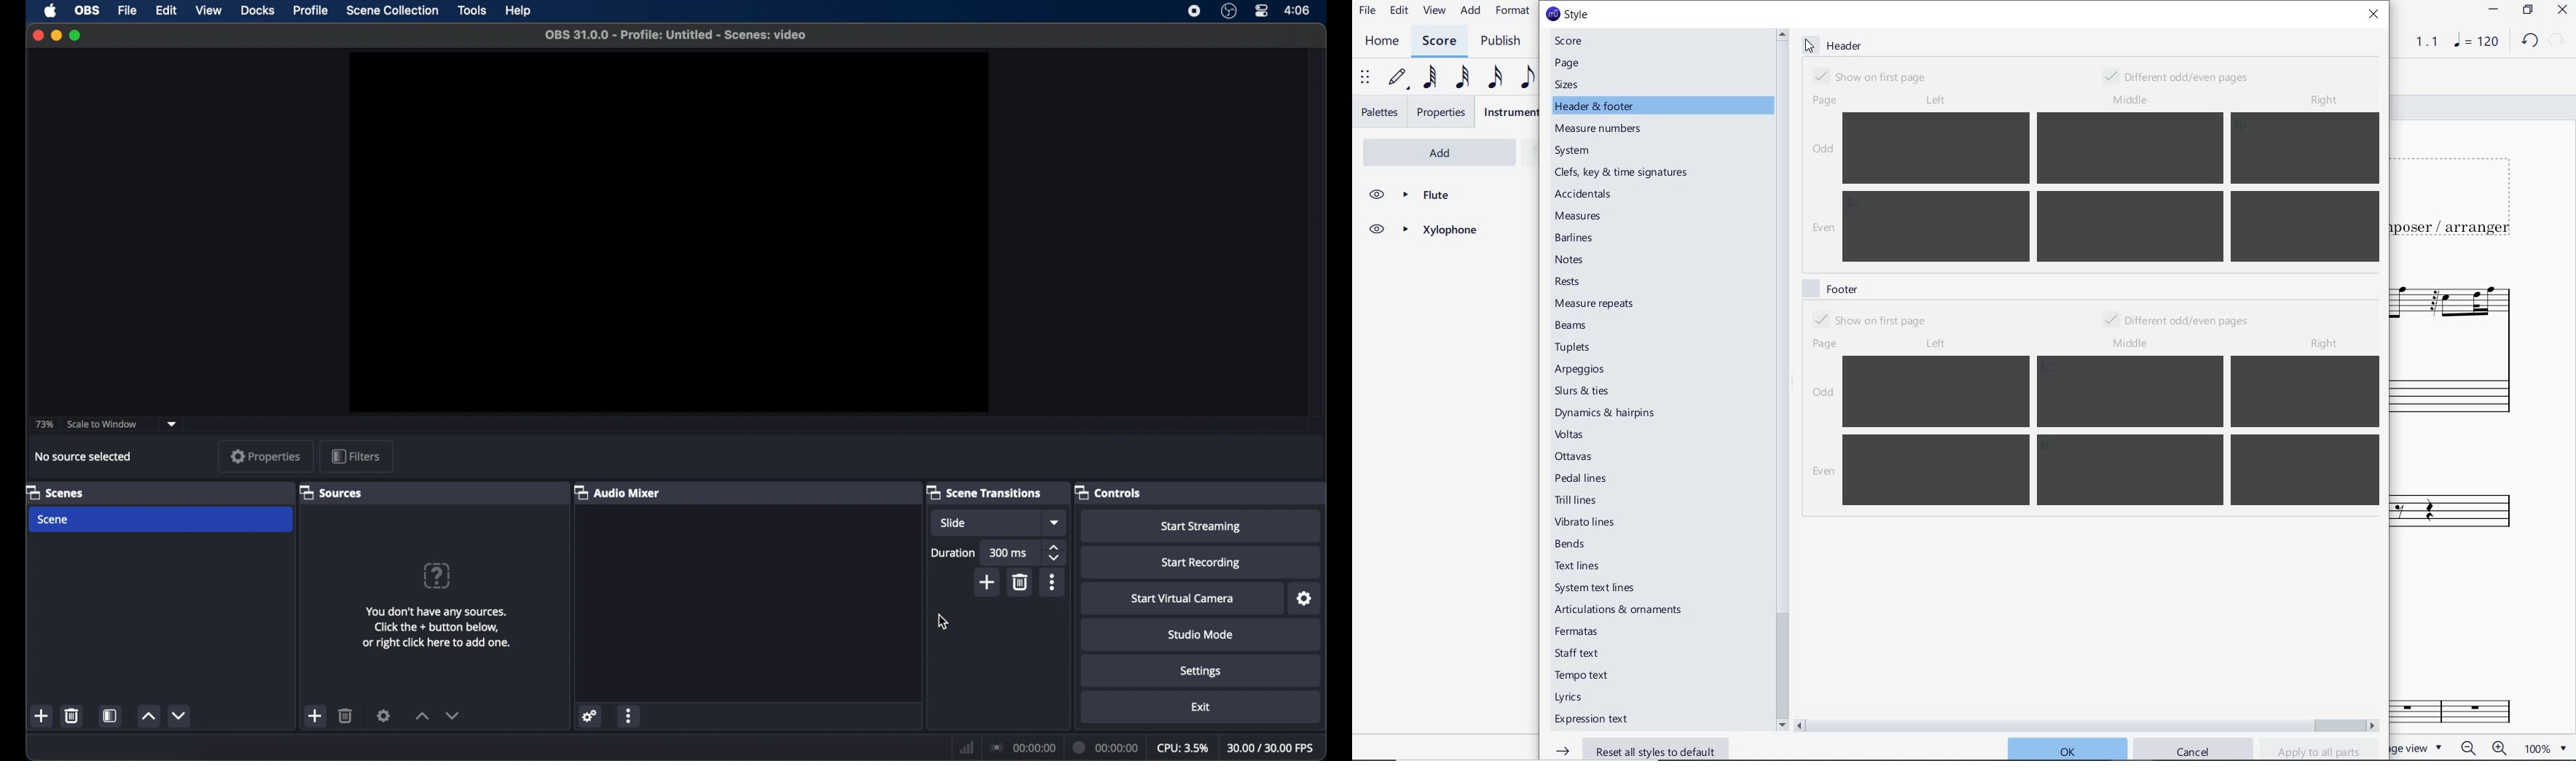 This screenshot has width=2576, height=784. What do you see at coordinates (986, 492) in the screenshot?
I see `scene transitions` at bounding box center [986, 492].